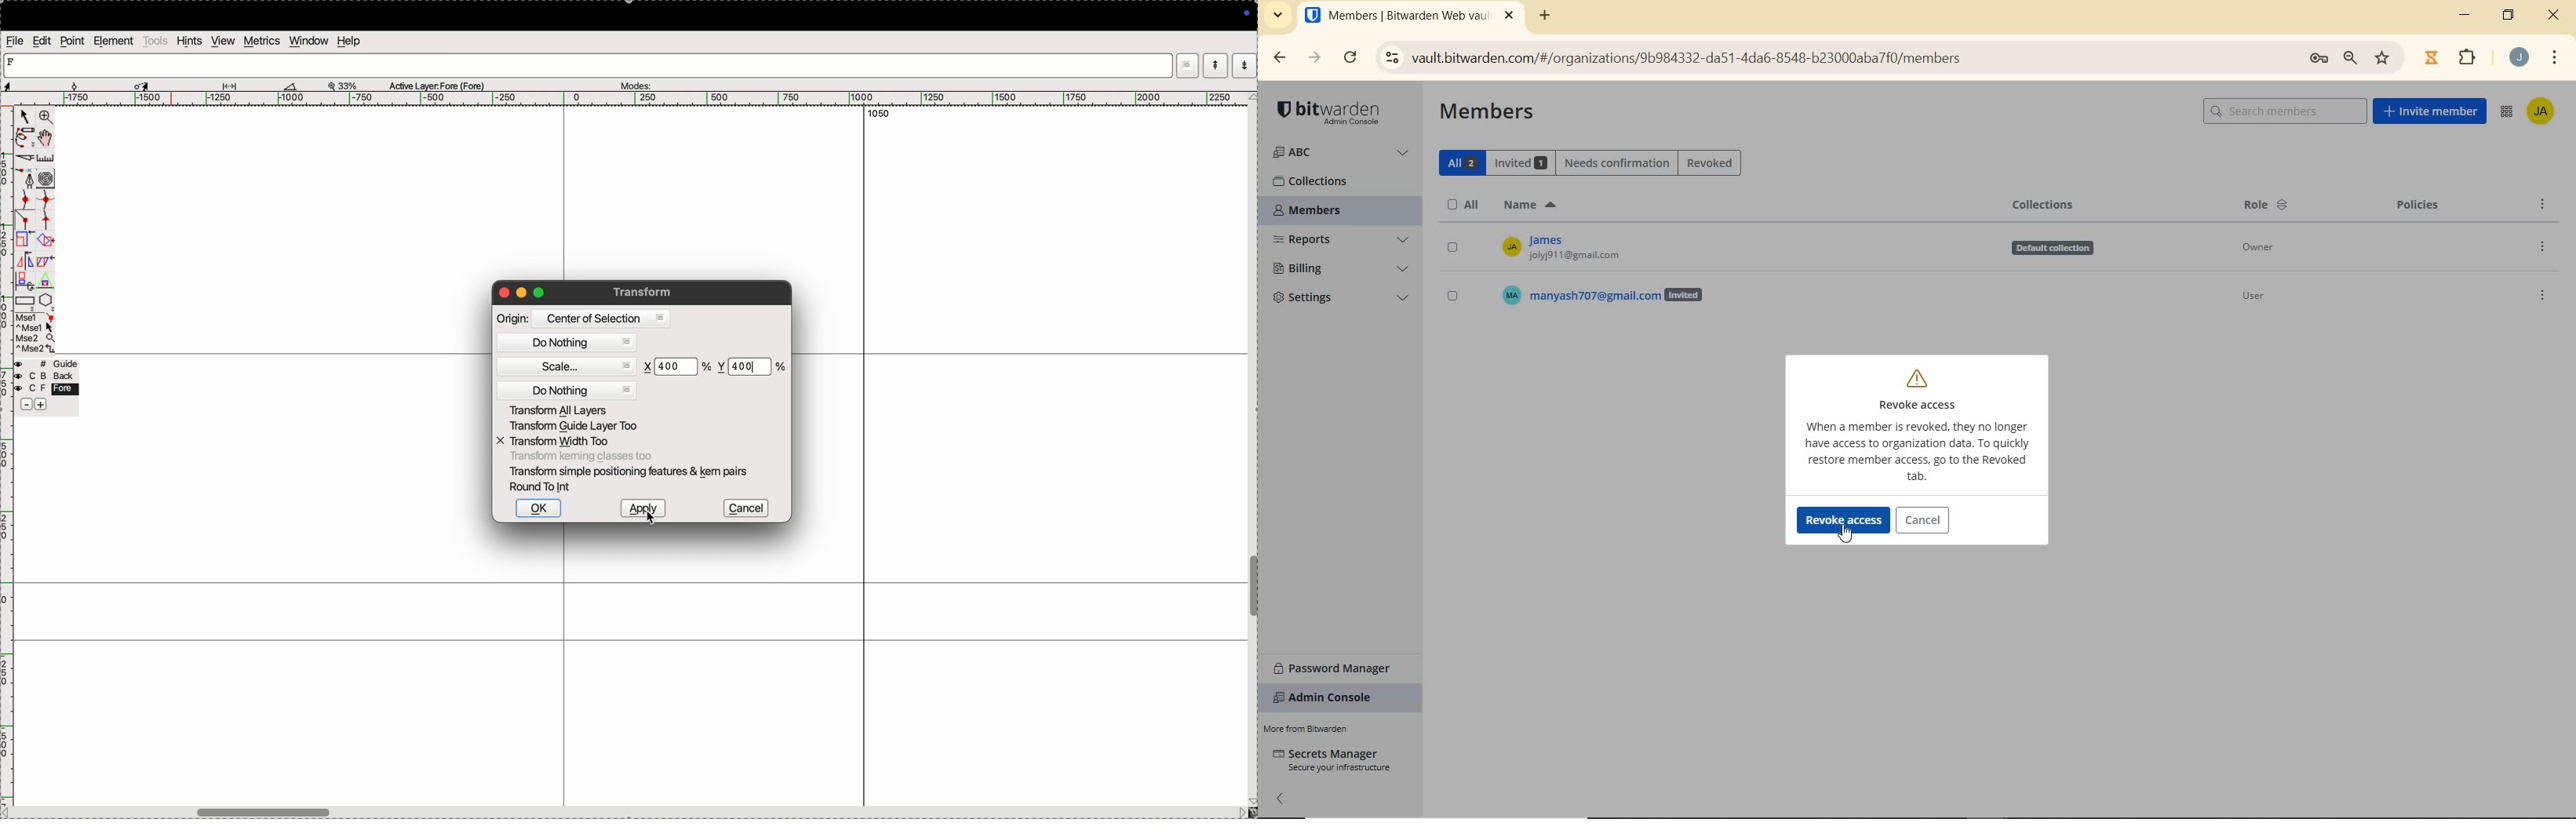 Image resolution: width=2576 pixels, height=840 pixels. What do you see at coordinates (1459, 162) in the screenshot?
I see `ALL` at bounding box center [1459, 162].